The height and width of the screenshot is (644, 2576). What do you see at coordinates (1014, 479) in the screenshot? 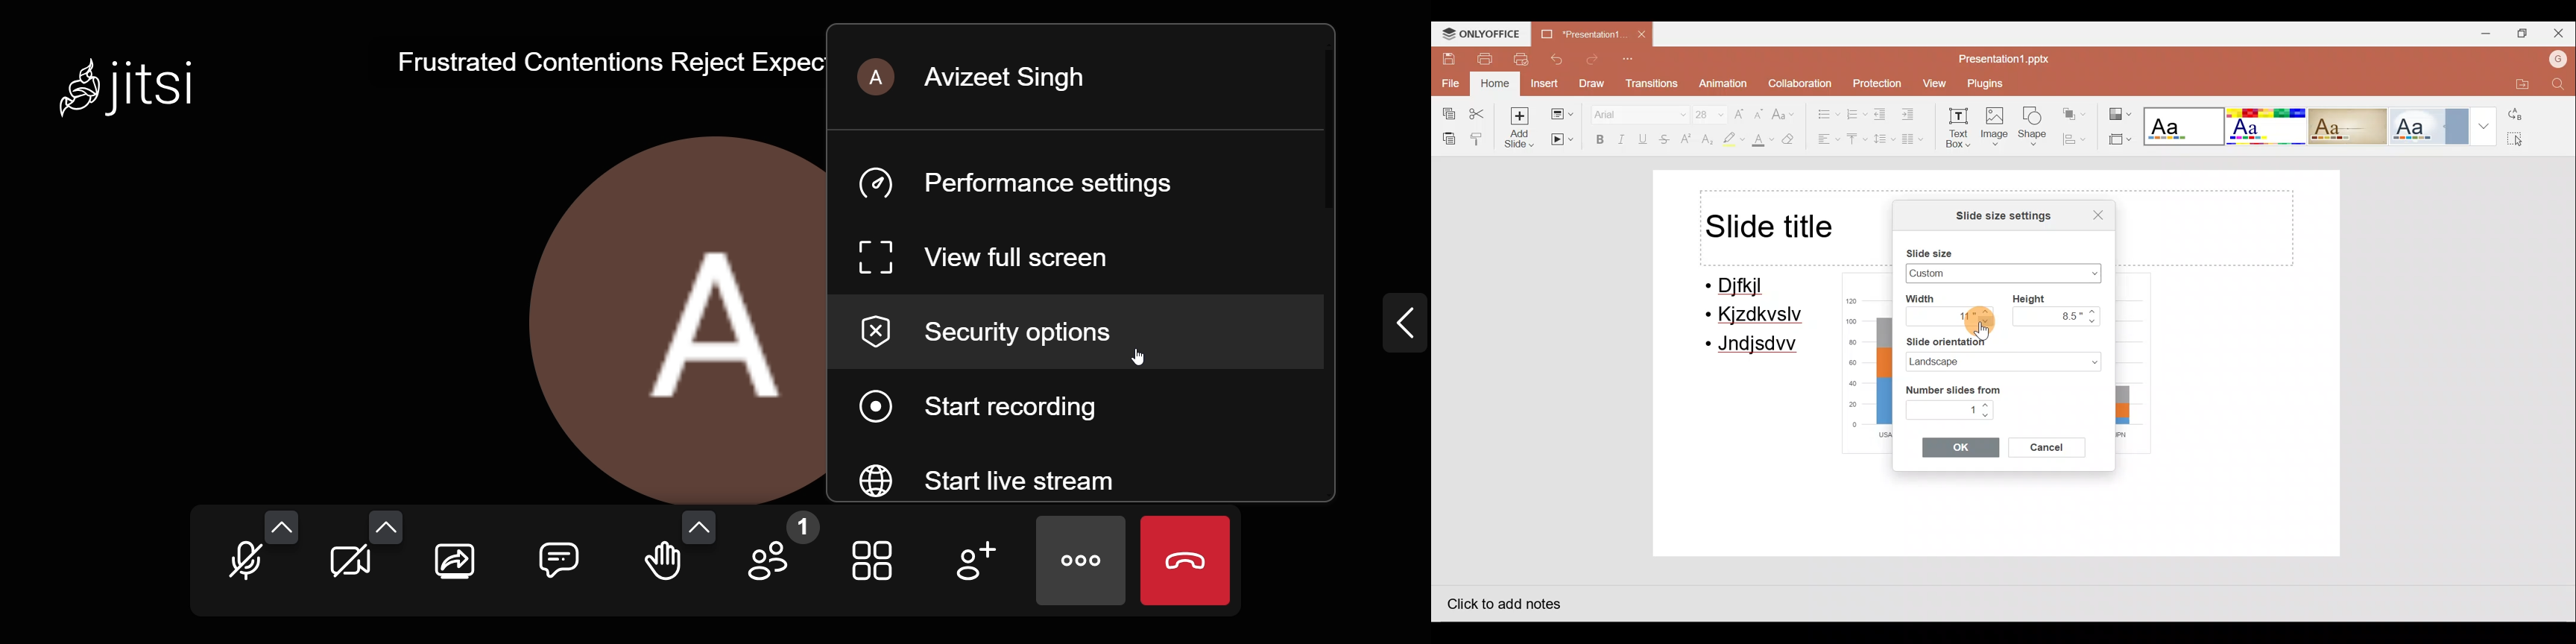
I see `start live stream` at bounding box center [1014, 479].